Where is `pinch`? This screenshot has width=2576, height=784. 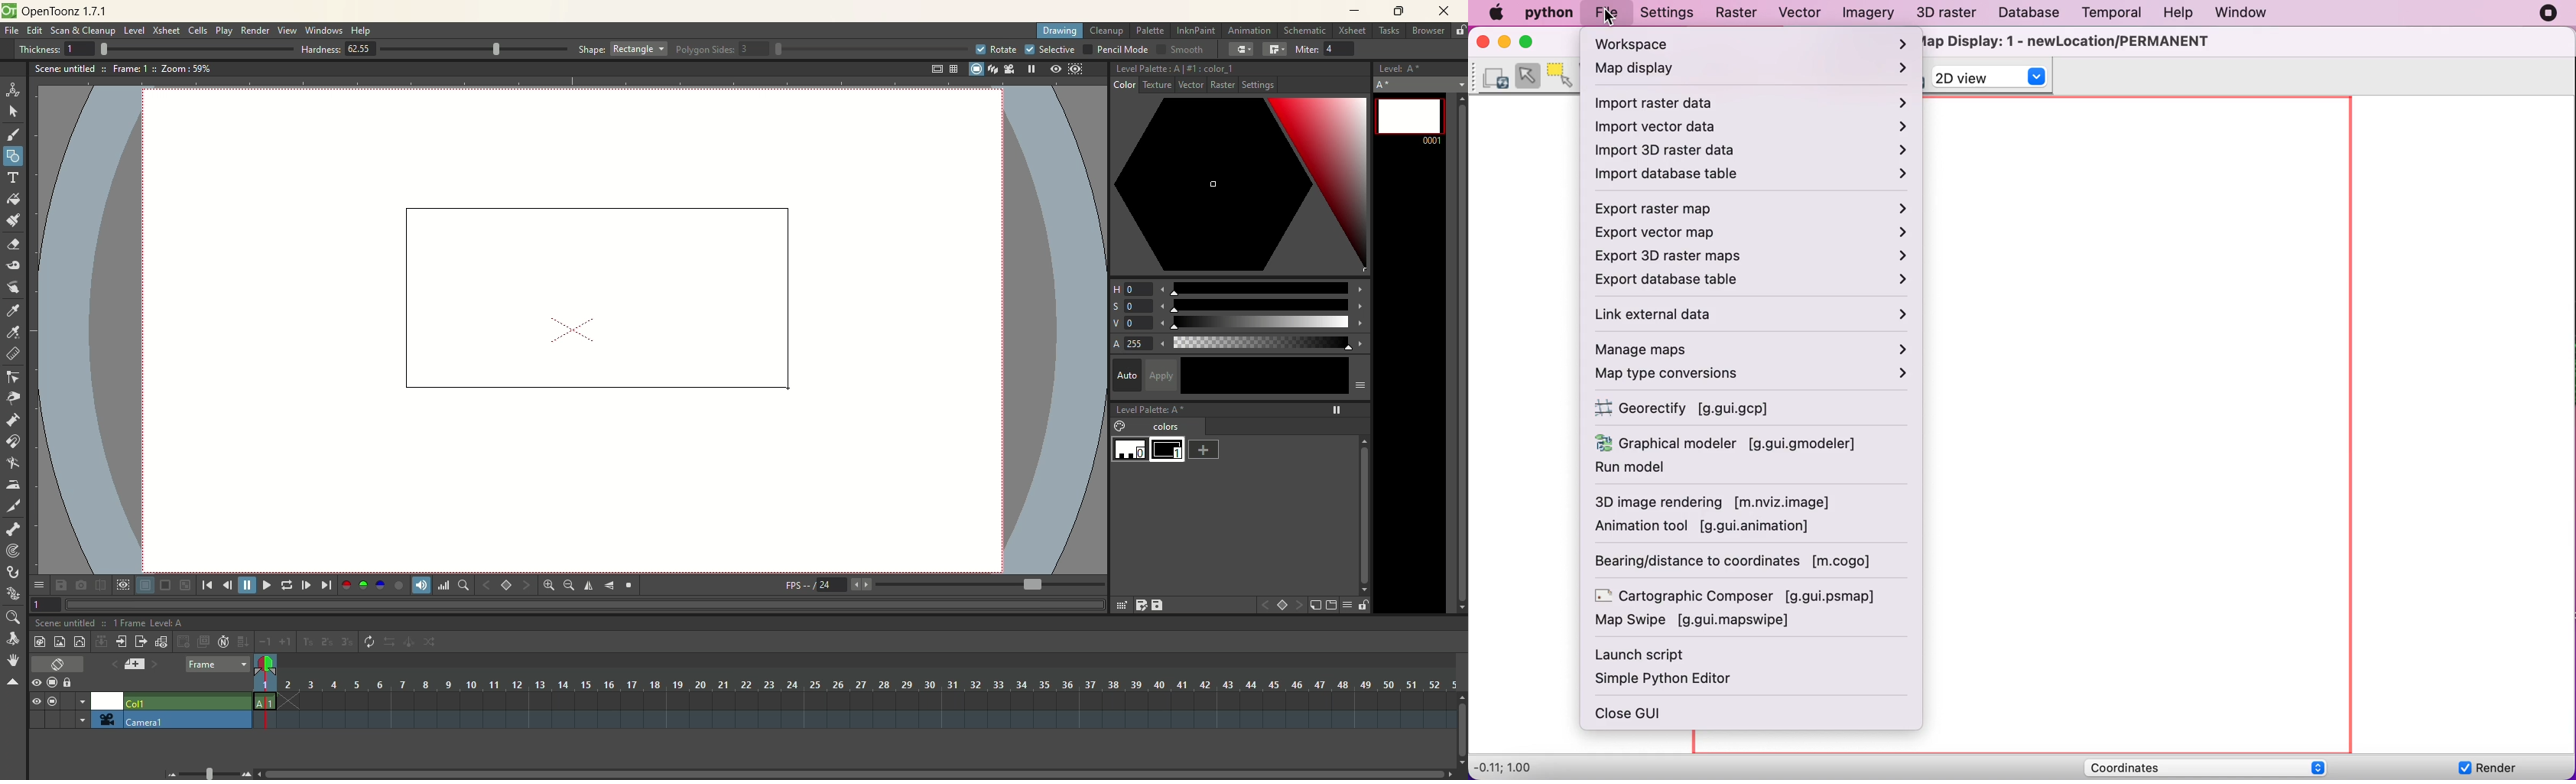 pinch is located at coordinates (14, 398).